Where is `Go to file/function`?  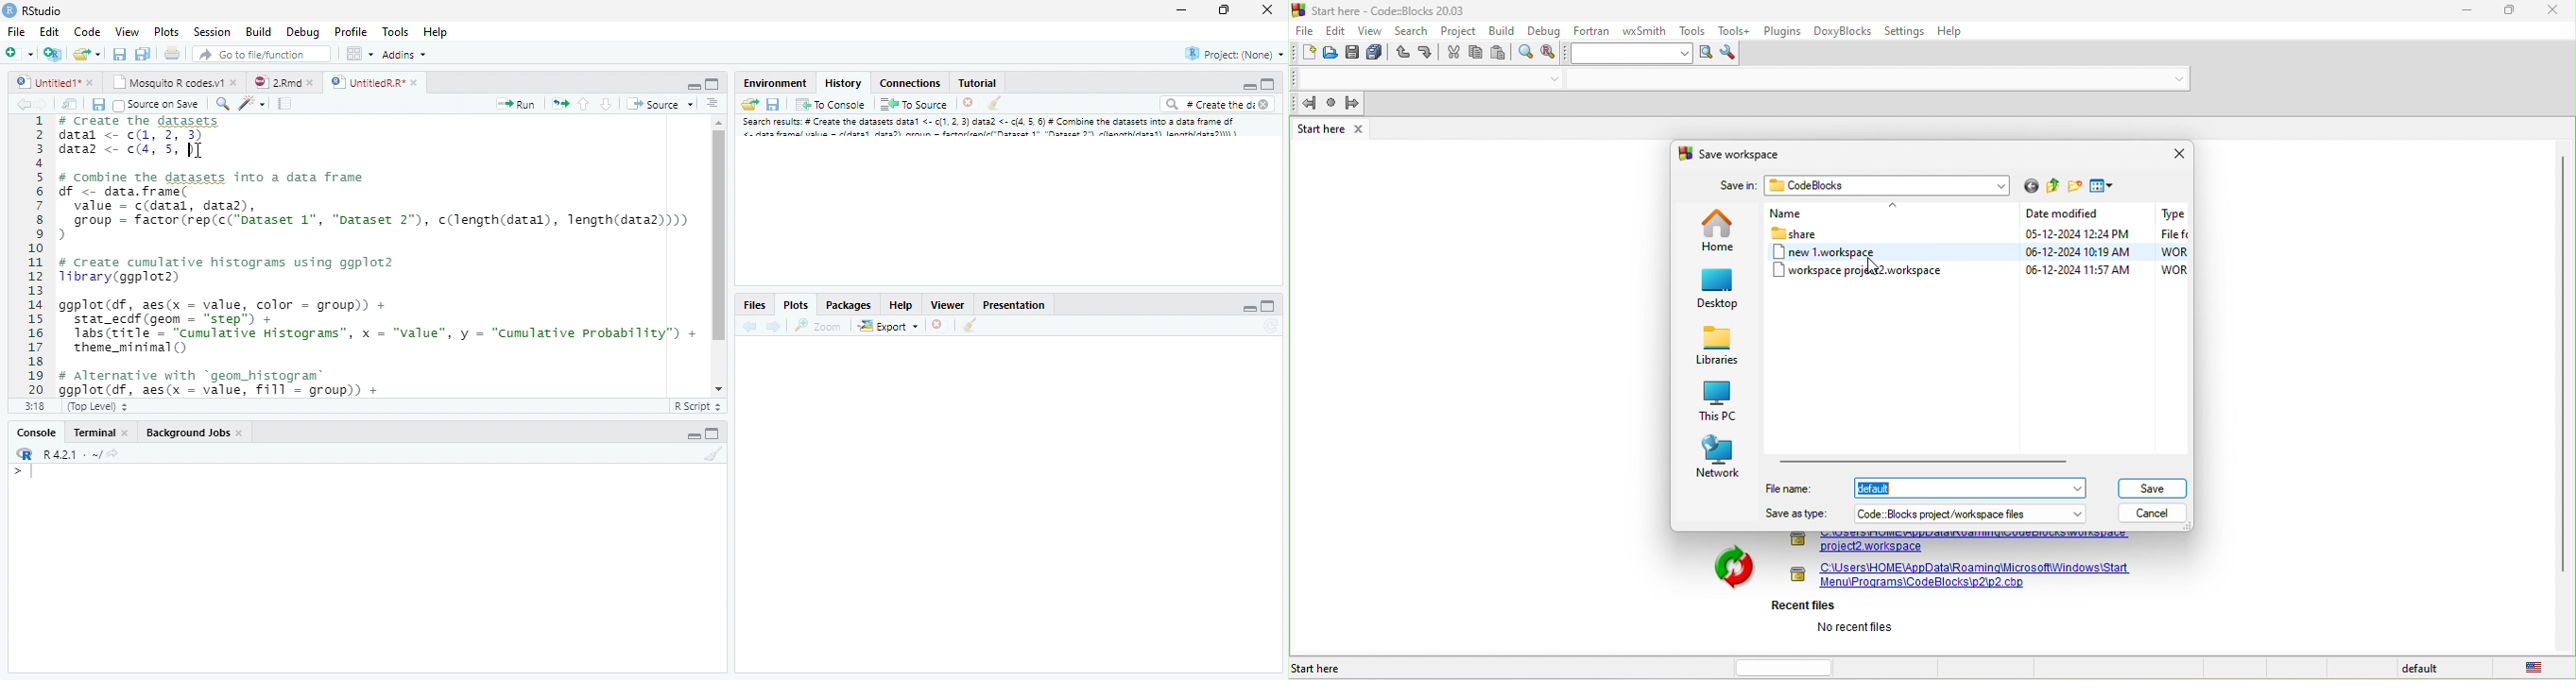
Go to file/function is located at coordinates (260, 55).